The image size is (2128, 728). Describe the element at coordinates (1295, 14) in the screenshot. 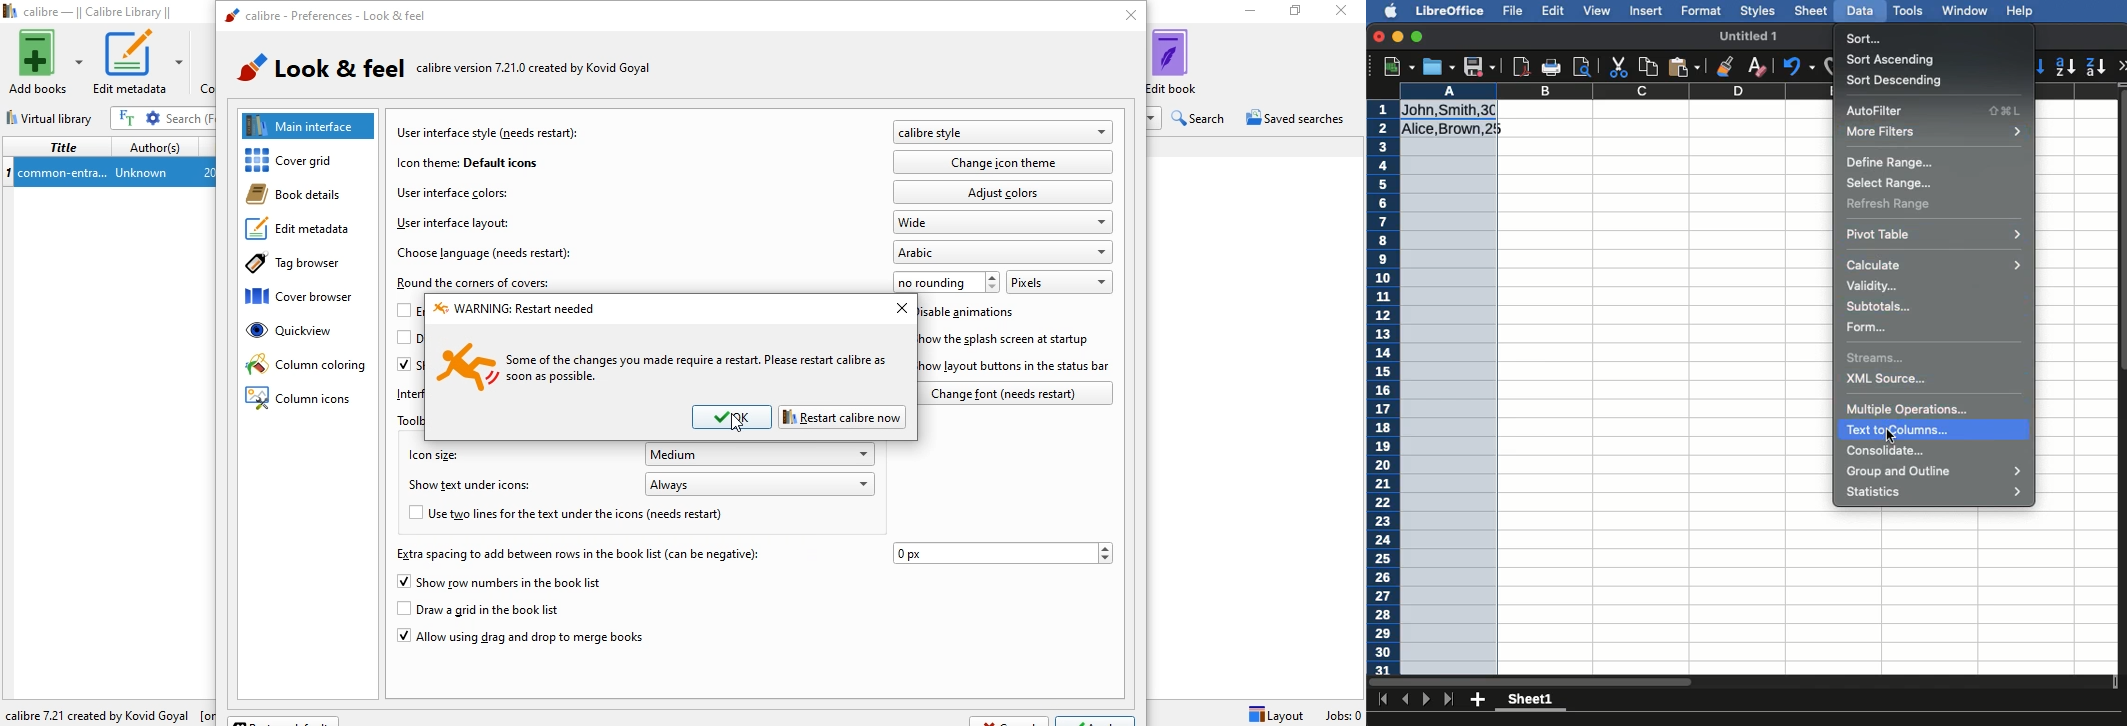

I see `Restore` at that location.